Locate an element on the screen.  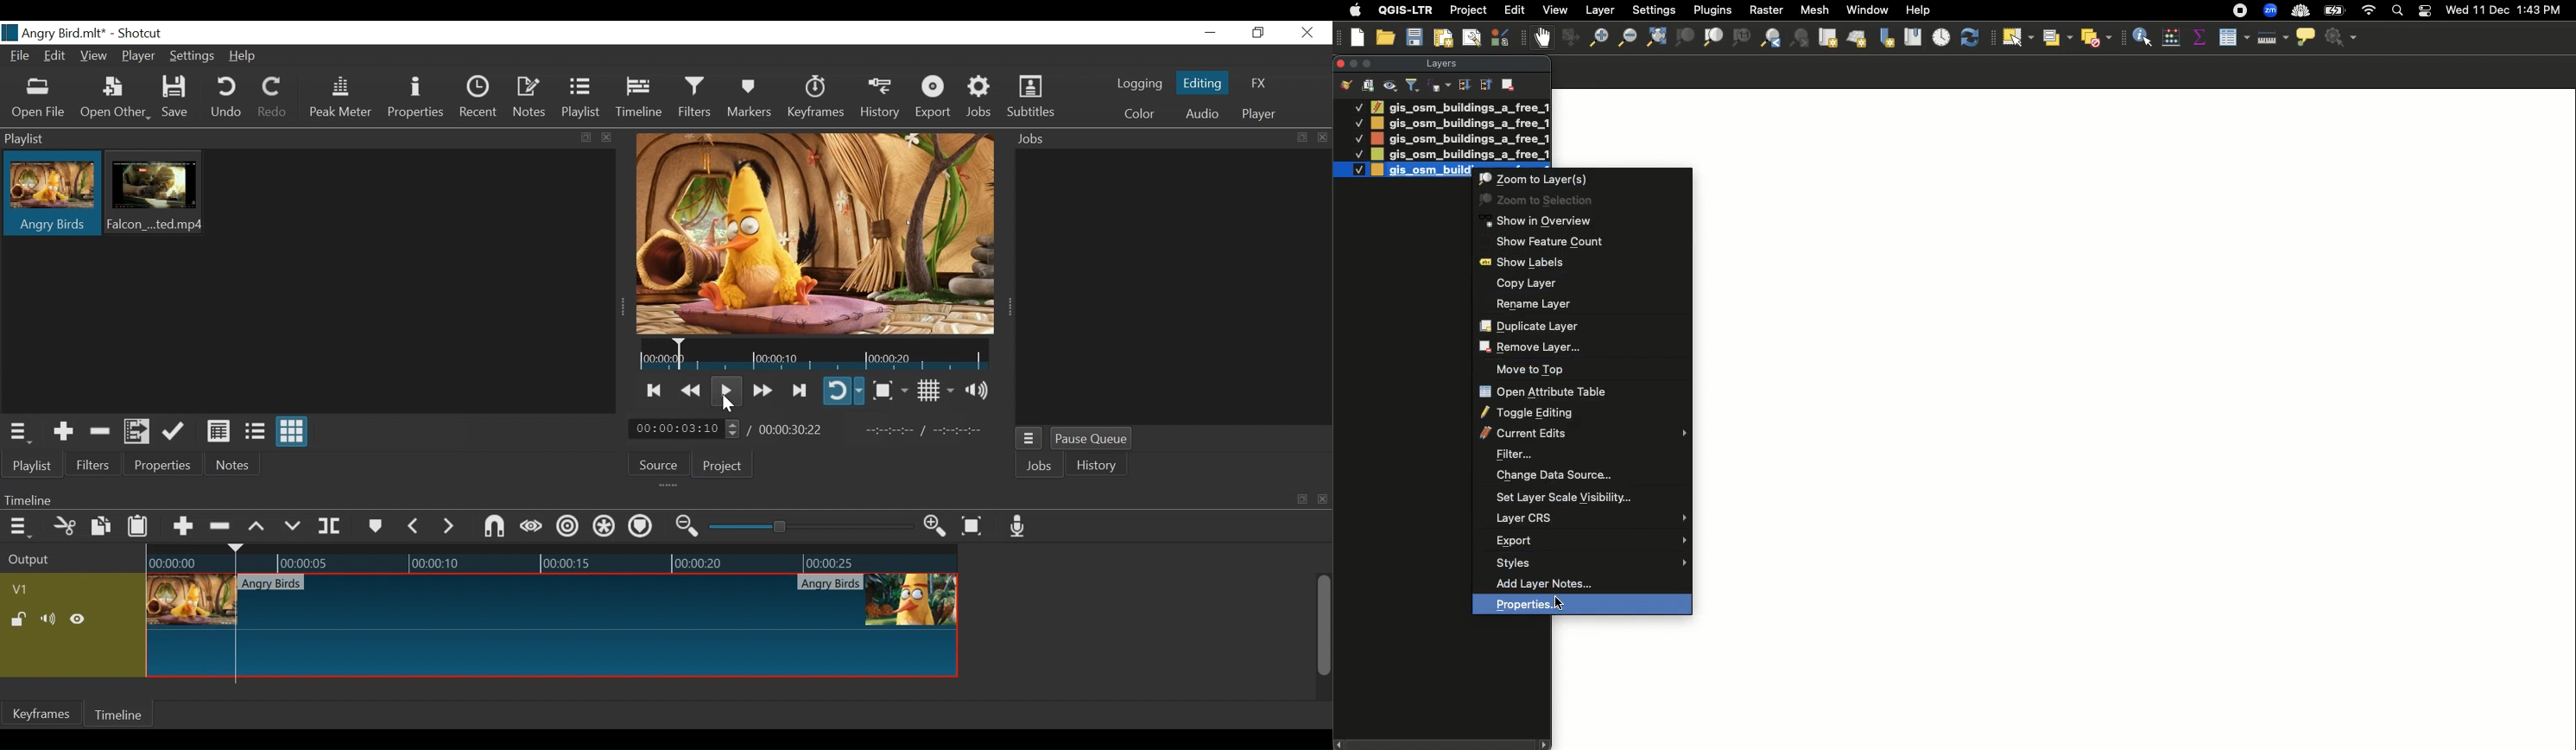
Current edits is located at coordinates (1582, 434).